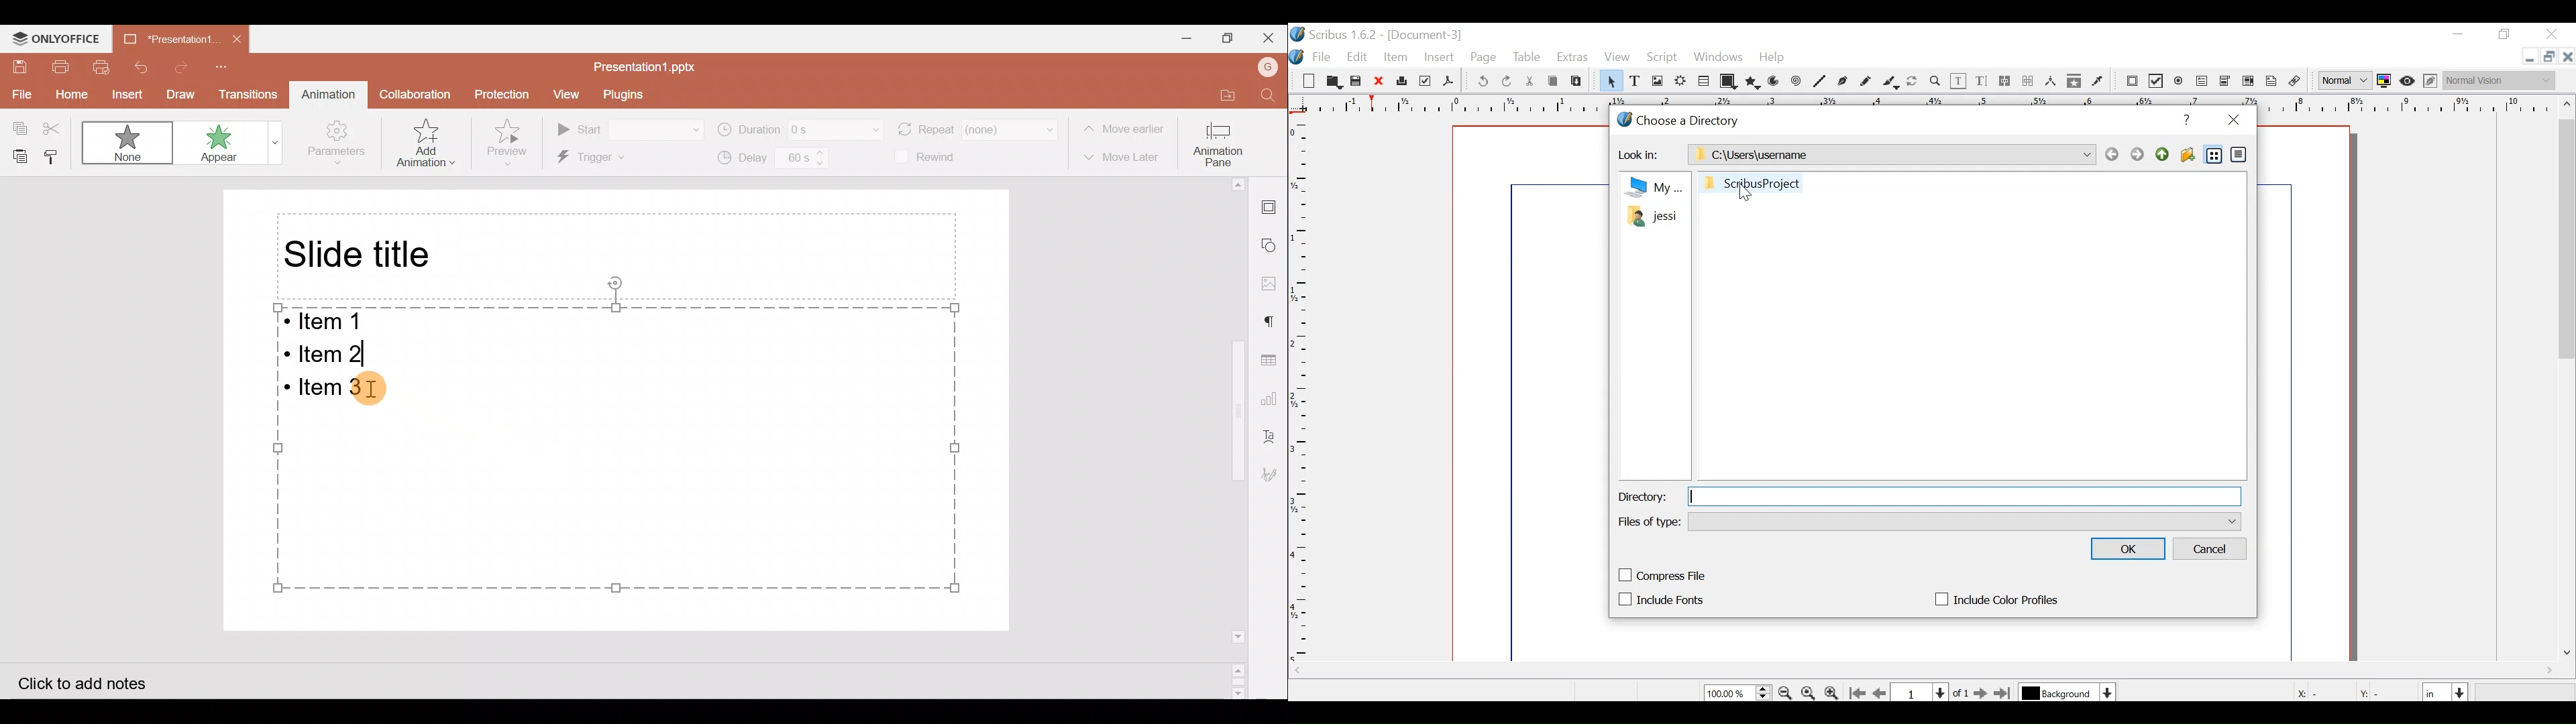 This screenshot has width=2576, height=728. What do you see at coordinates (1424, 81) in the screenshot?
I see `Preflight Verifier` at bounding box center [1424, 81].